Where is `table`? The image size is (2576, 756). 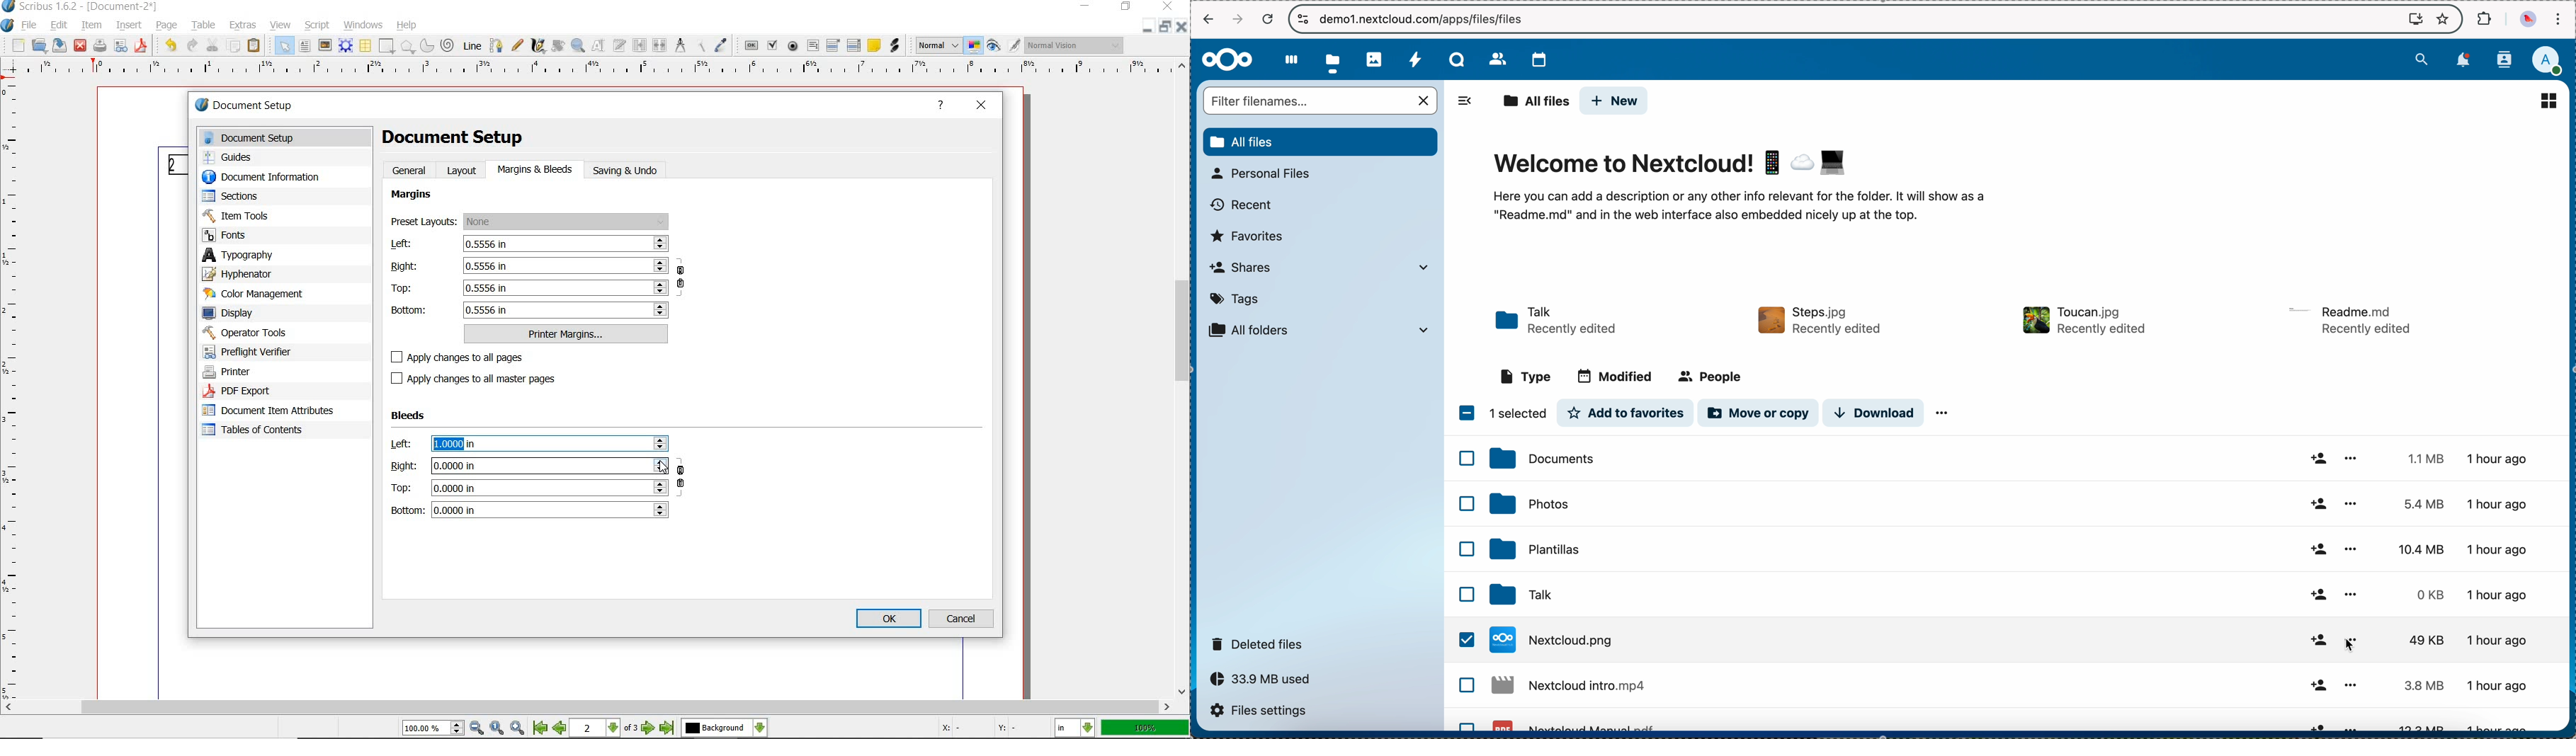
table is located at coordinates (365, 46).